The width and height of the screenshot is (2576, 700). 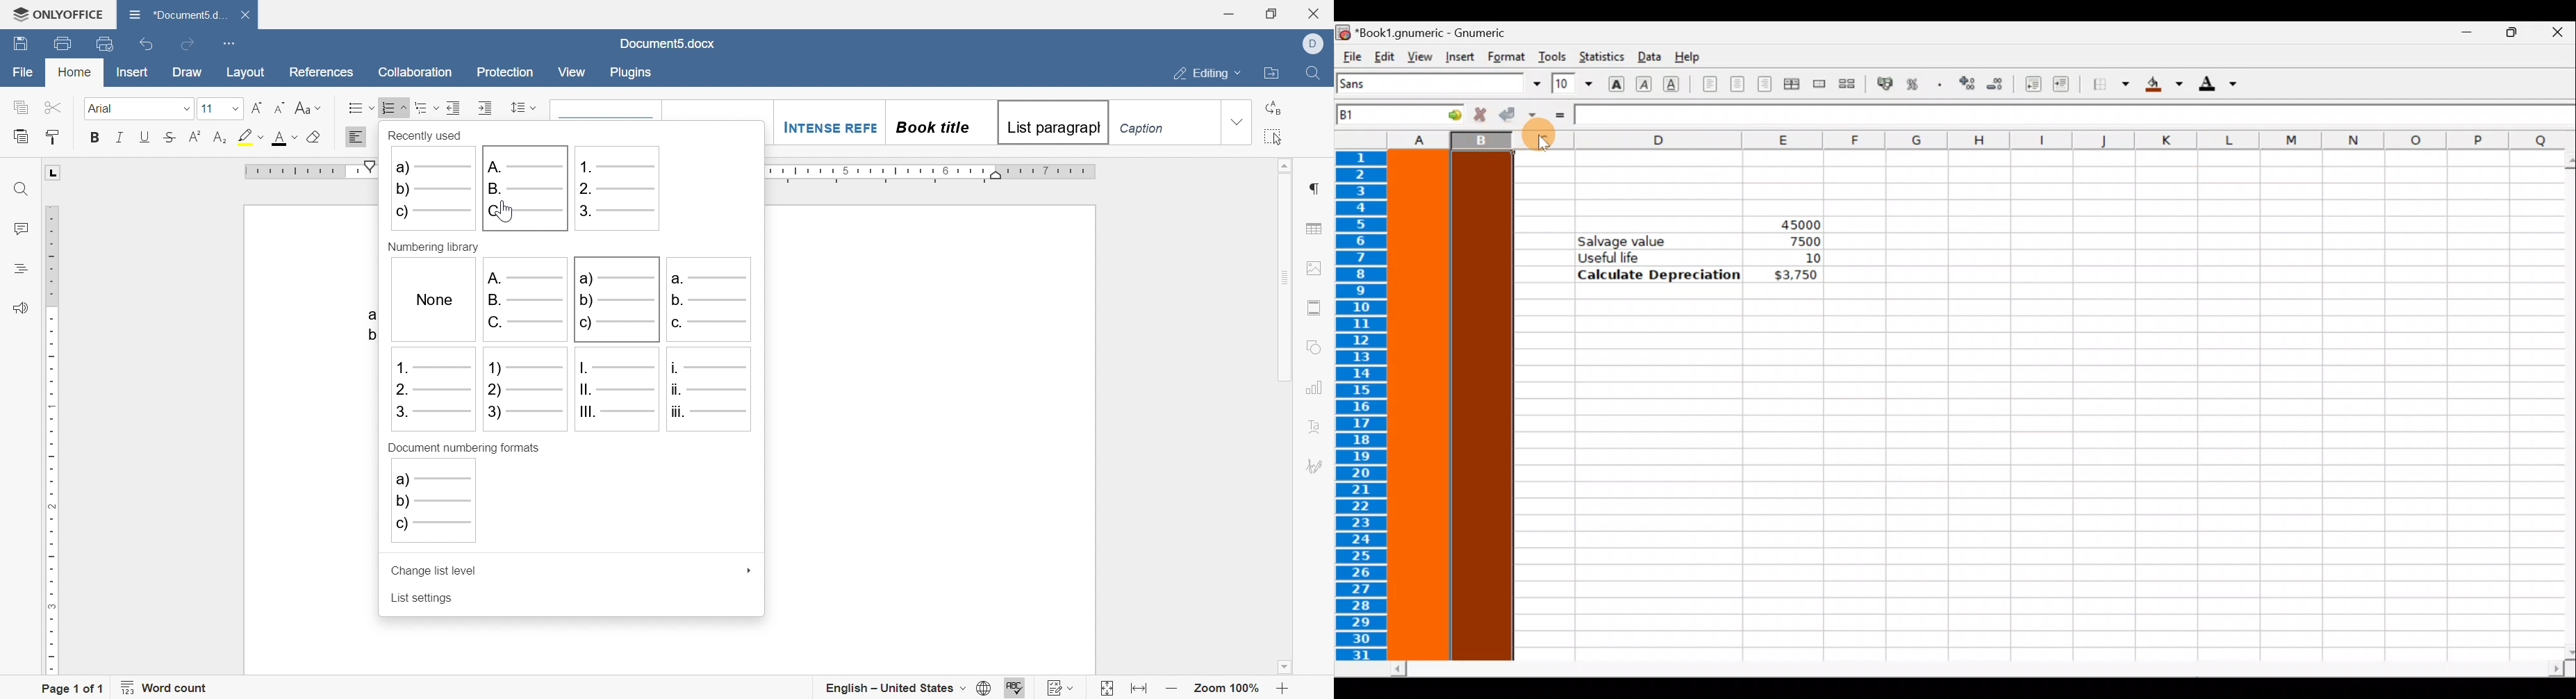 What do you see at coordinates (1312, 44) in the screenshot?
I see `Dell` at bounding box center [1312, 44].